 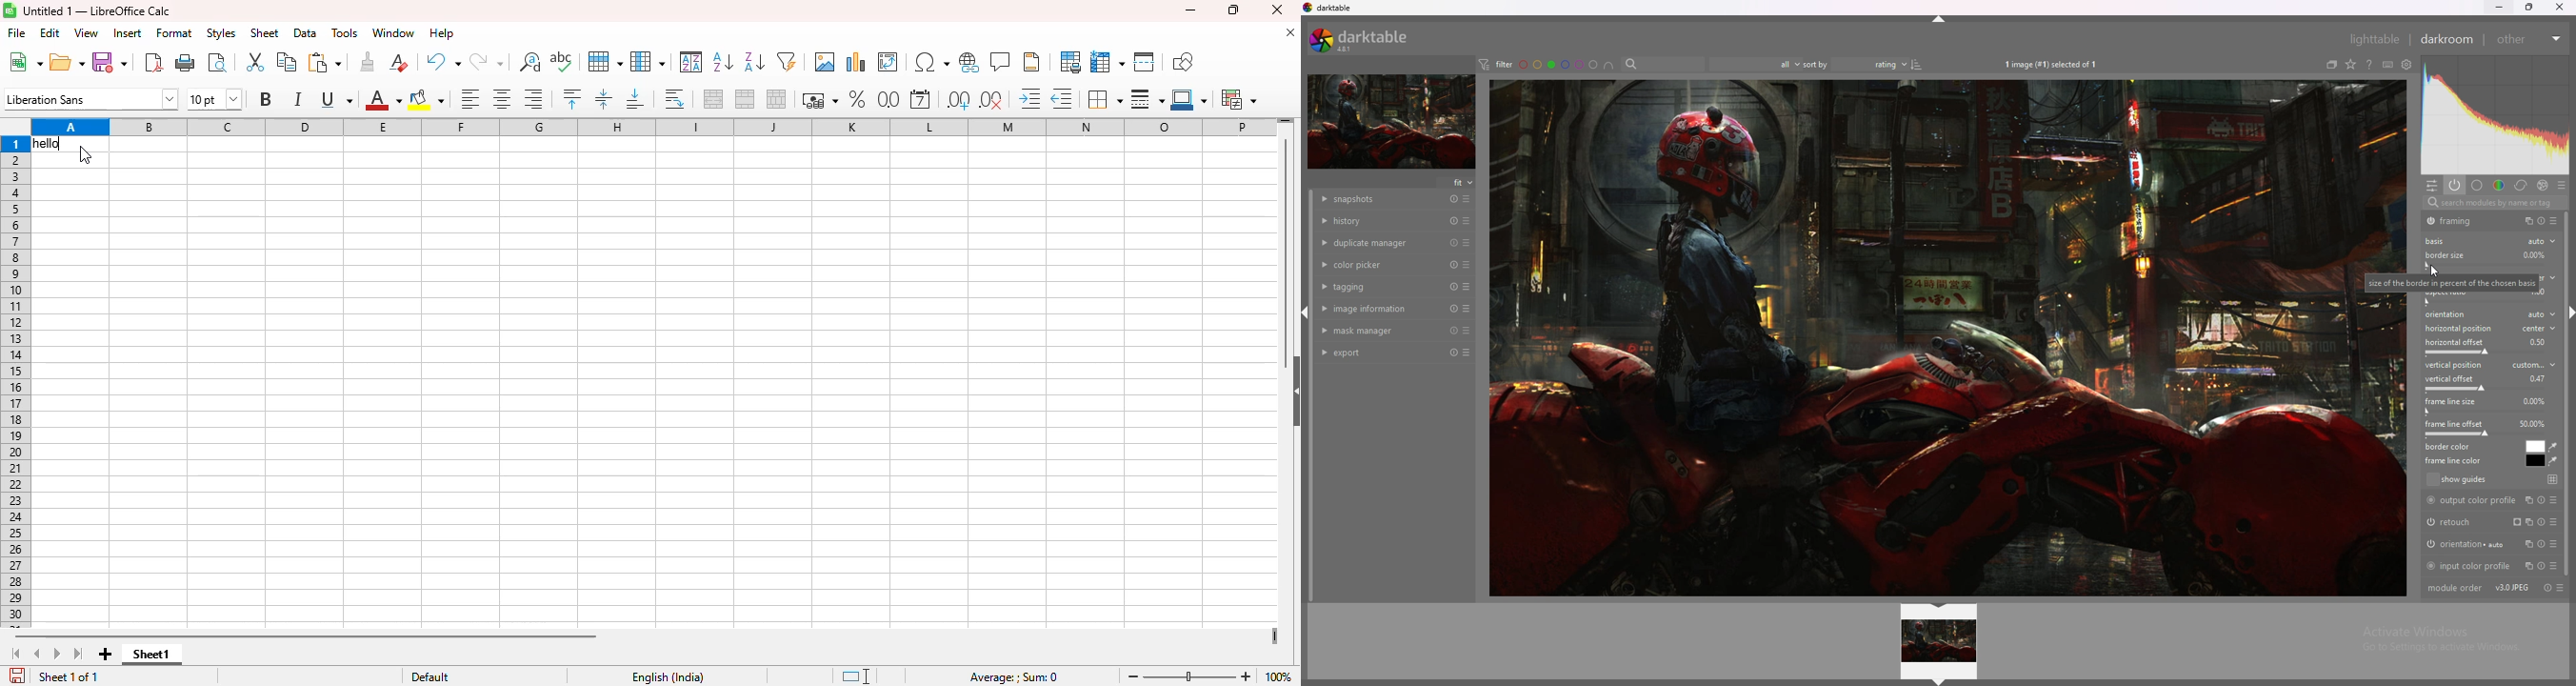 What do you see at coordinates (2455, 423) in the screenshot?
I see `frame line offset` at bounding box center [2455, 423].